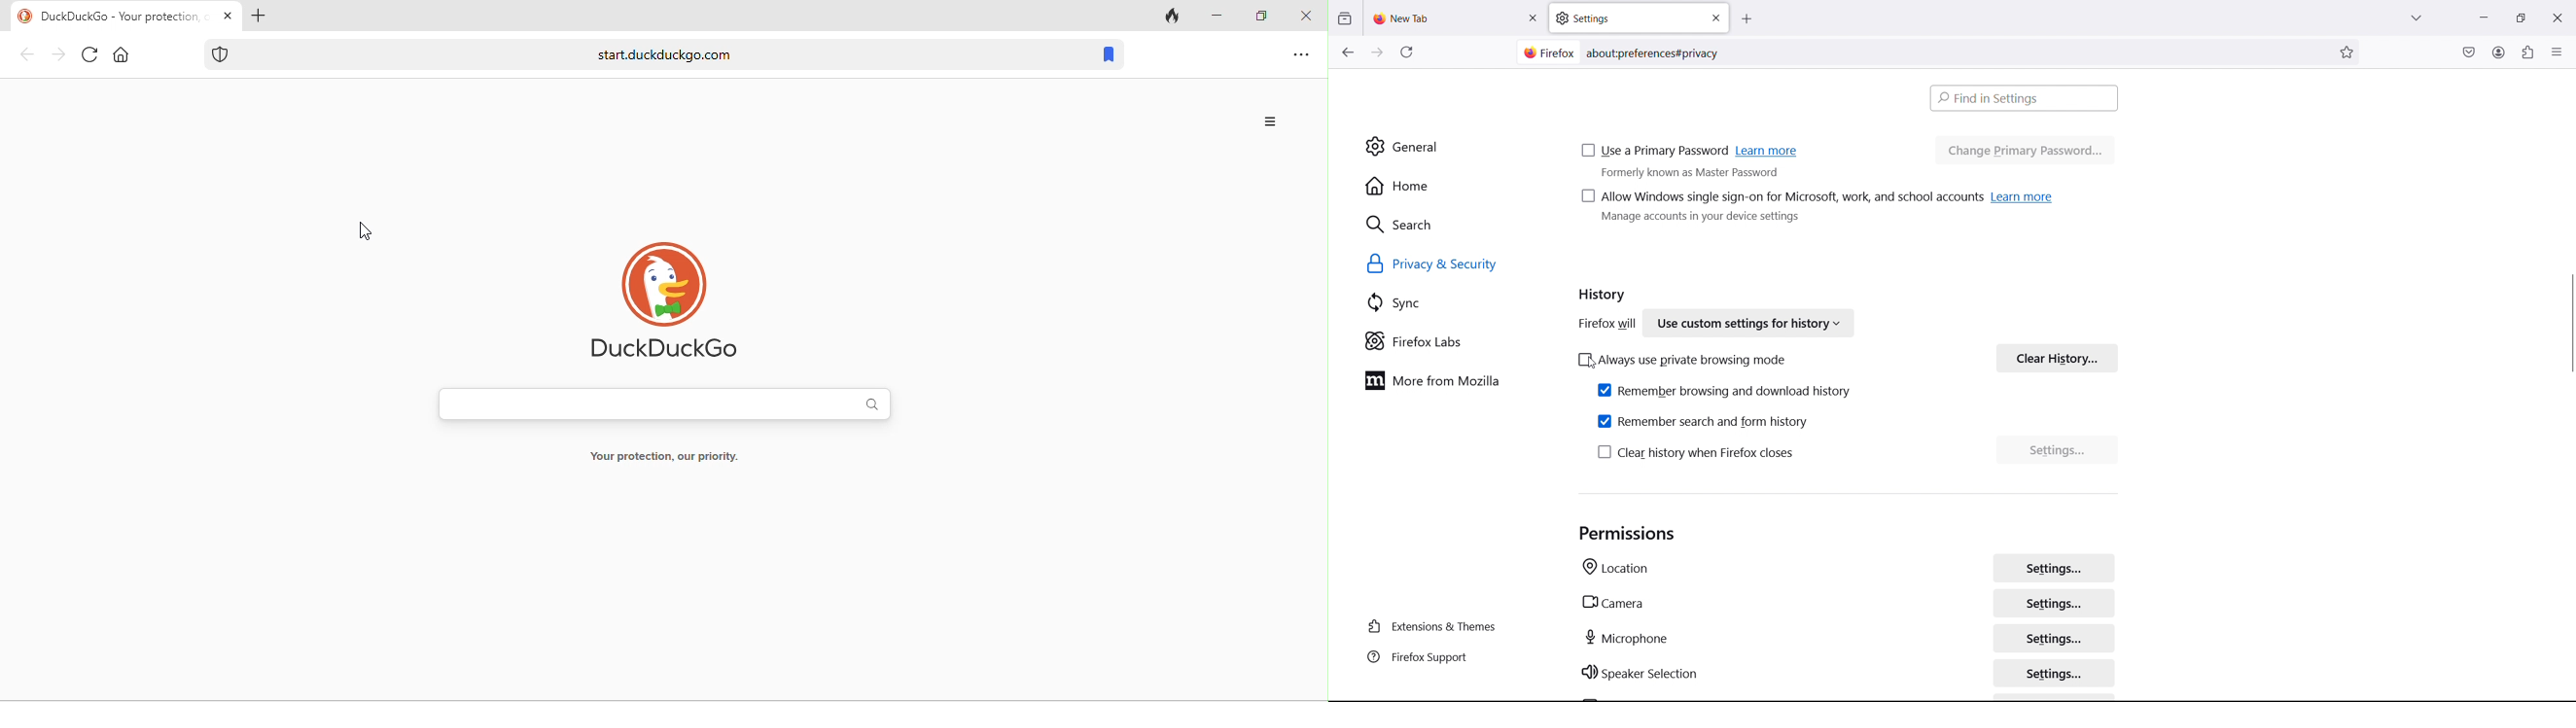  I want to click on search, so click(1453, 224).